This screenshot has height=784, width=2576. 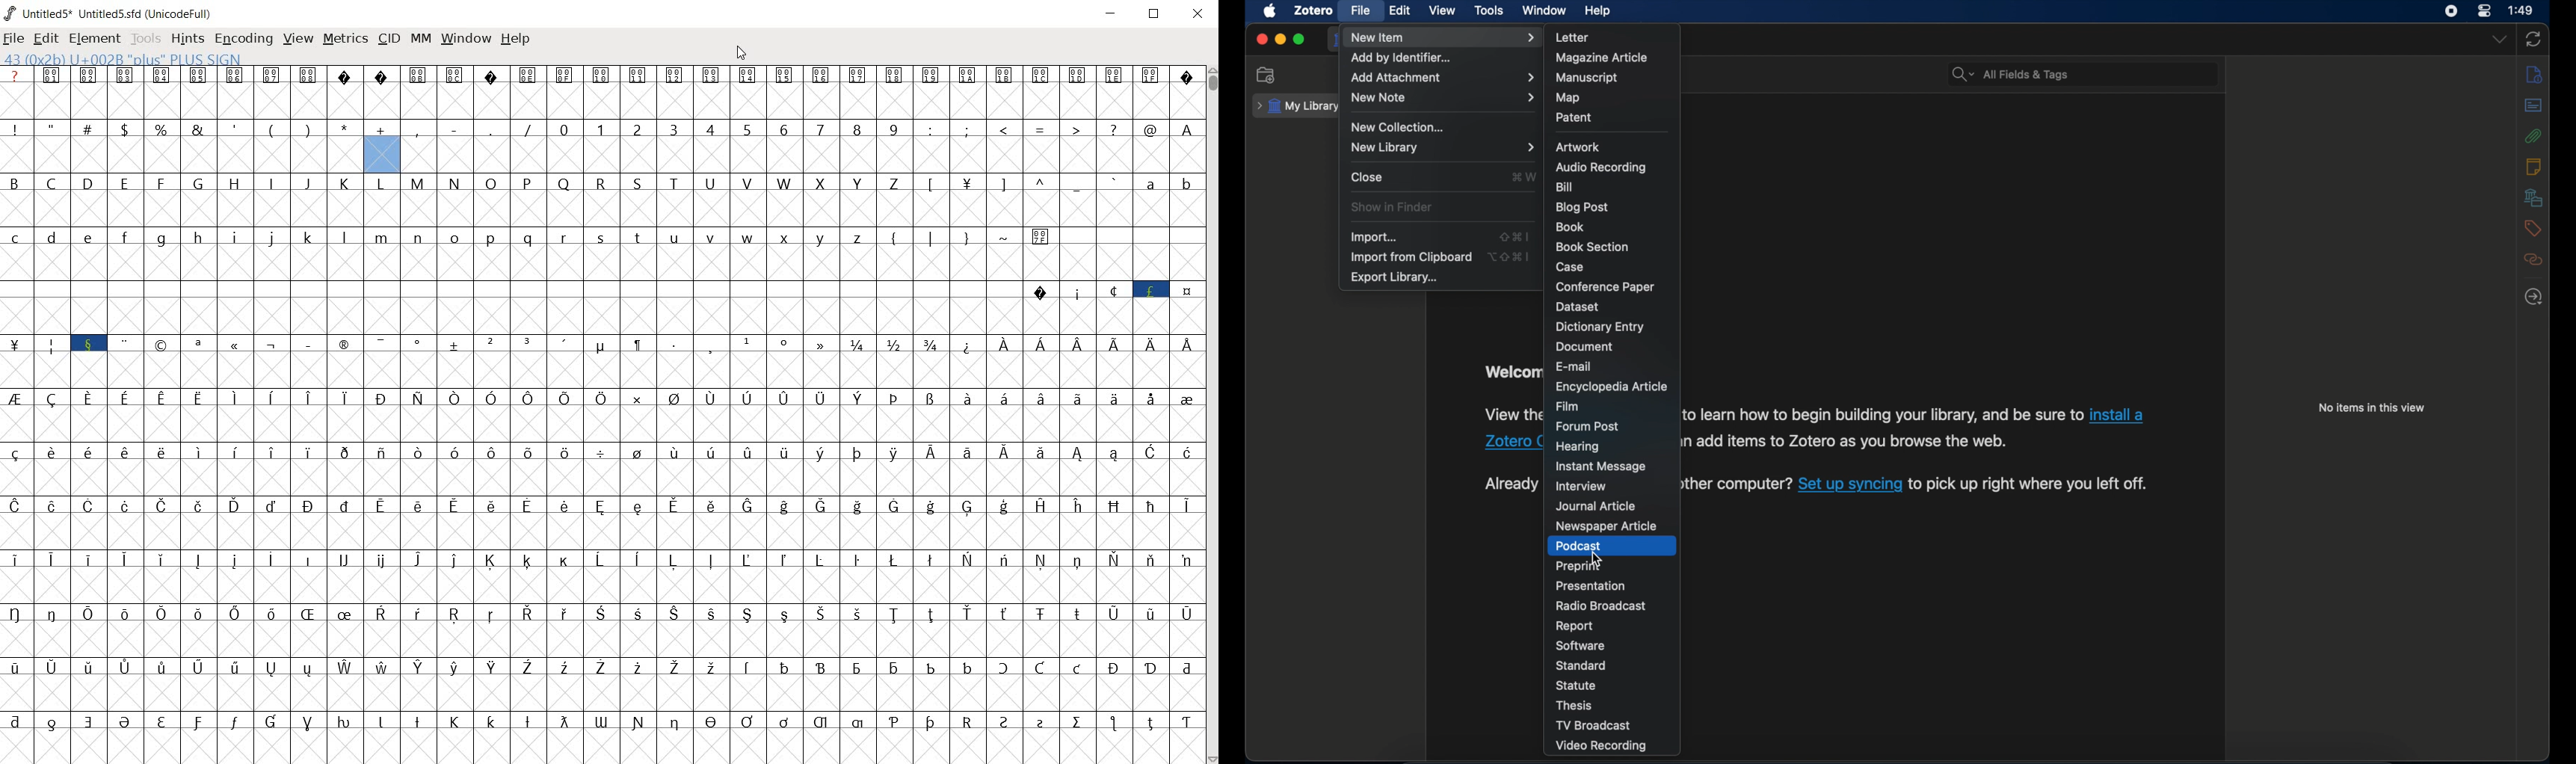 I want to click on new collection, so click(x=1269, y=75).